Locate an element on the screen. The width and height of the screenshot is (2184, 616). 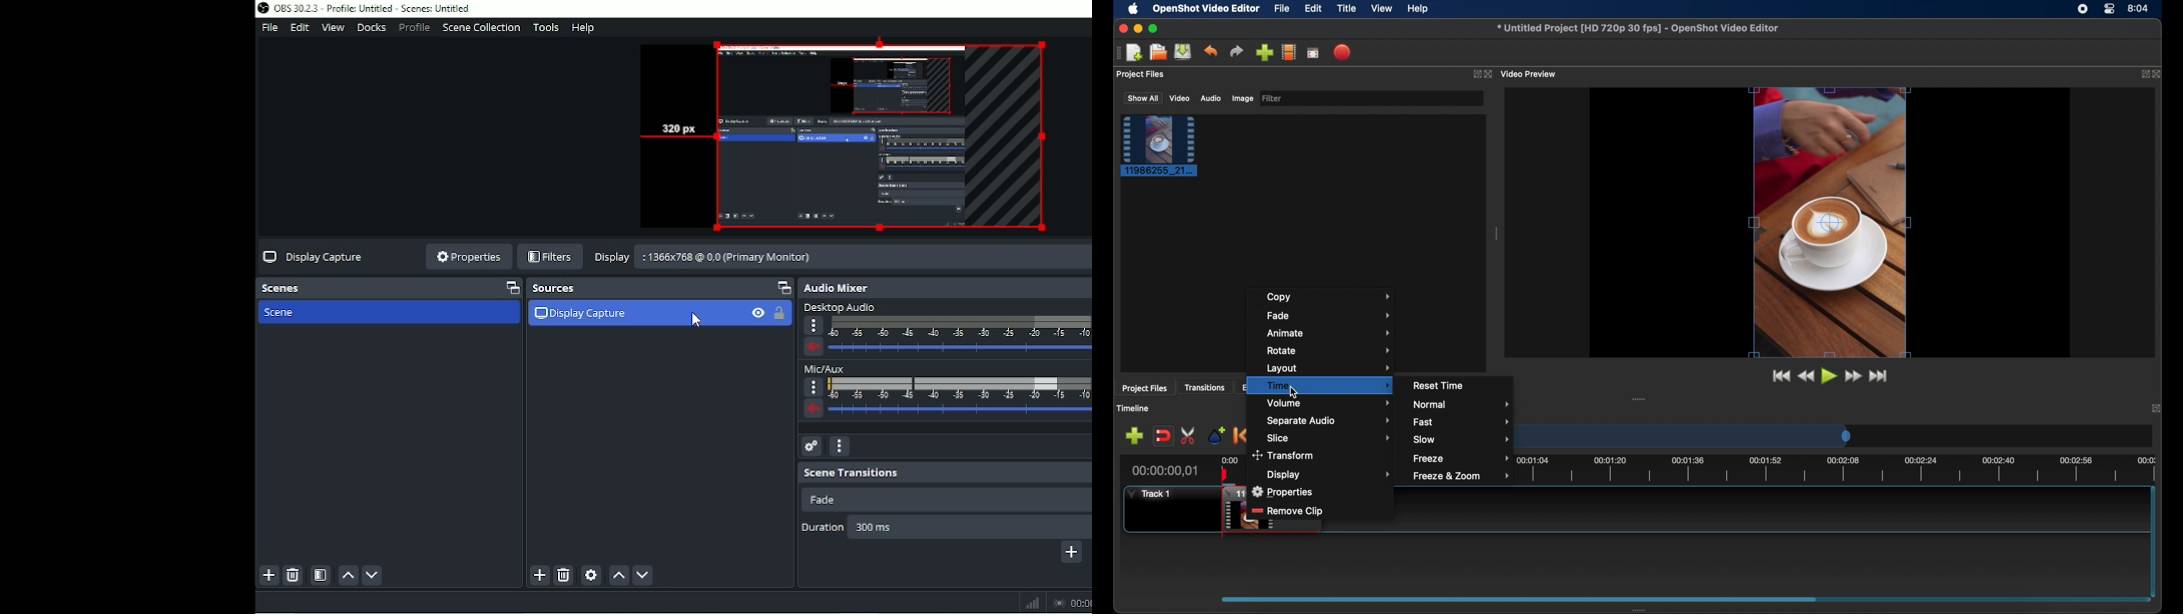
Scenes is located at coordinates (389, 287).